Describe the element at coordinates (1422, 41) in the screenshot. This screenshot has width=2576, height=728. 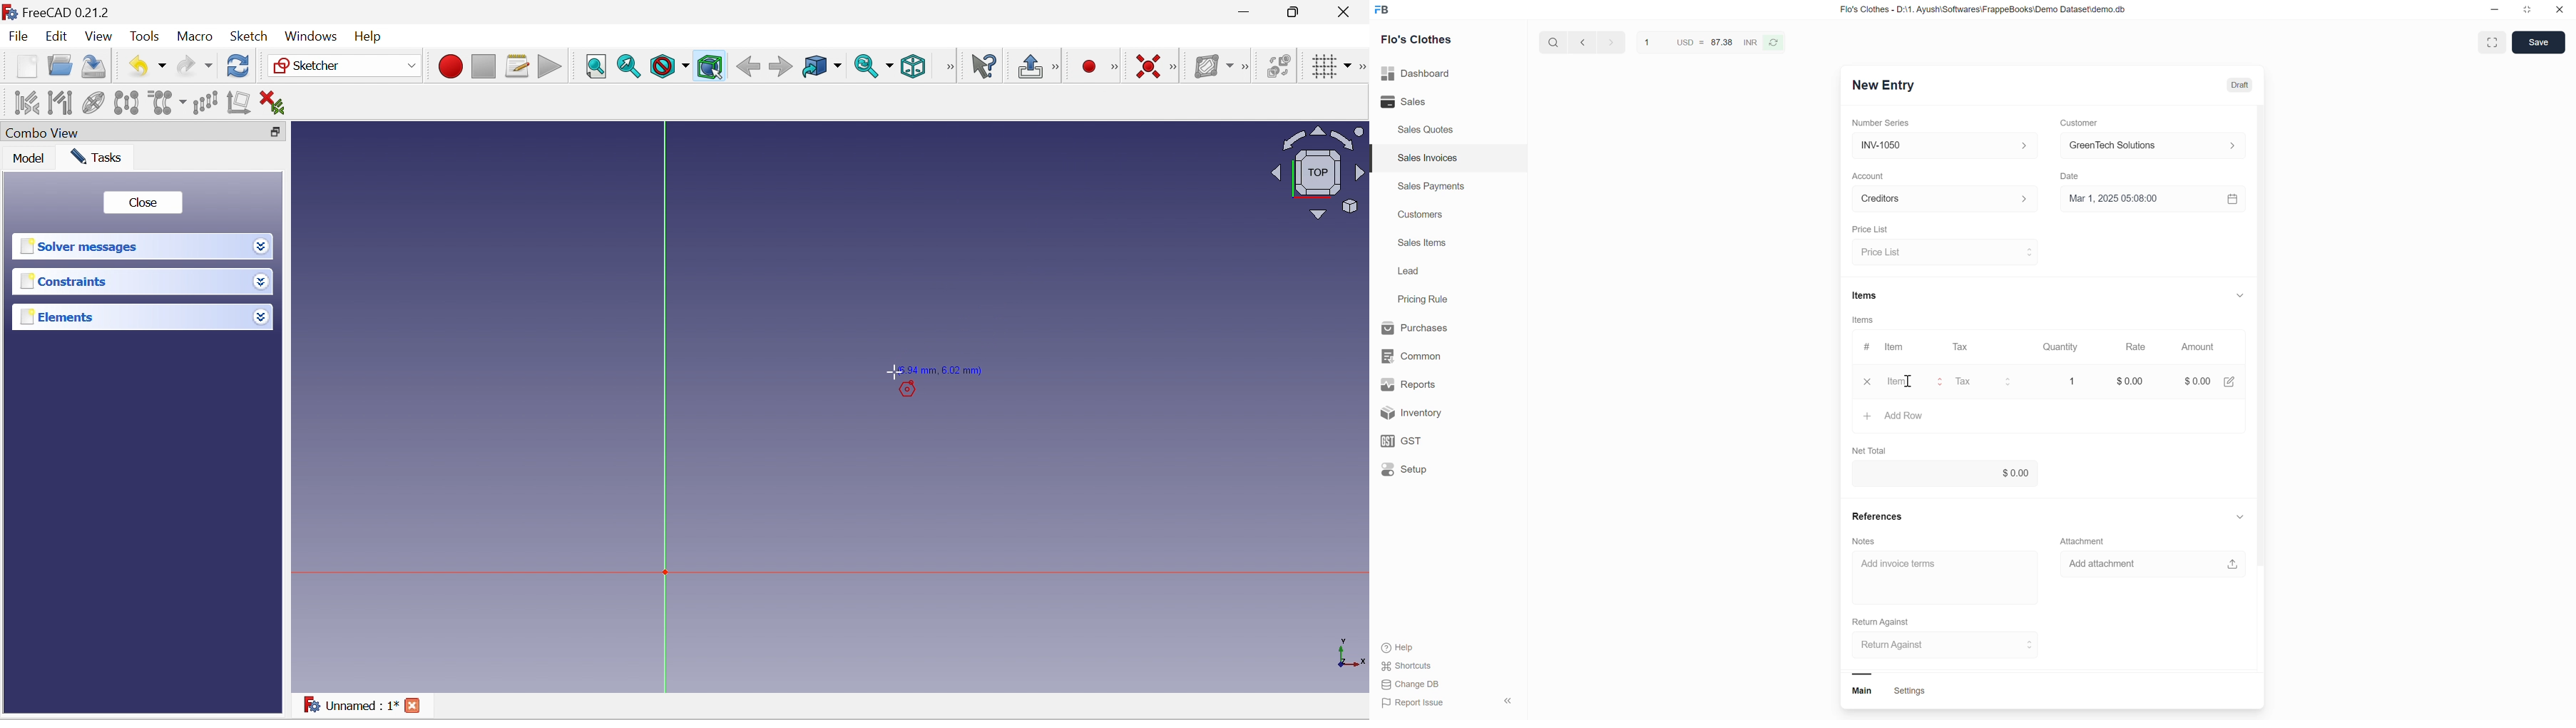
I see `Flo's Clothes` at that location.